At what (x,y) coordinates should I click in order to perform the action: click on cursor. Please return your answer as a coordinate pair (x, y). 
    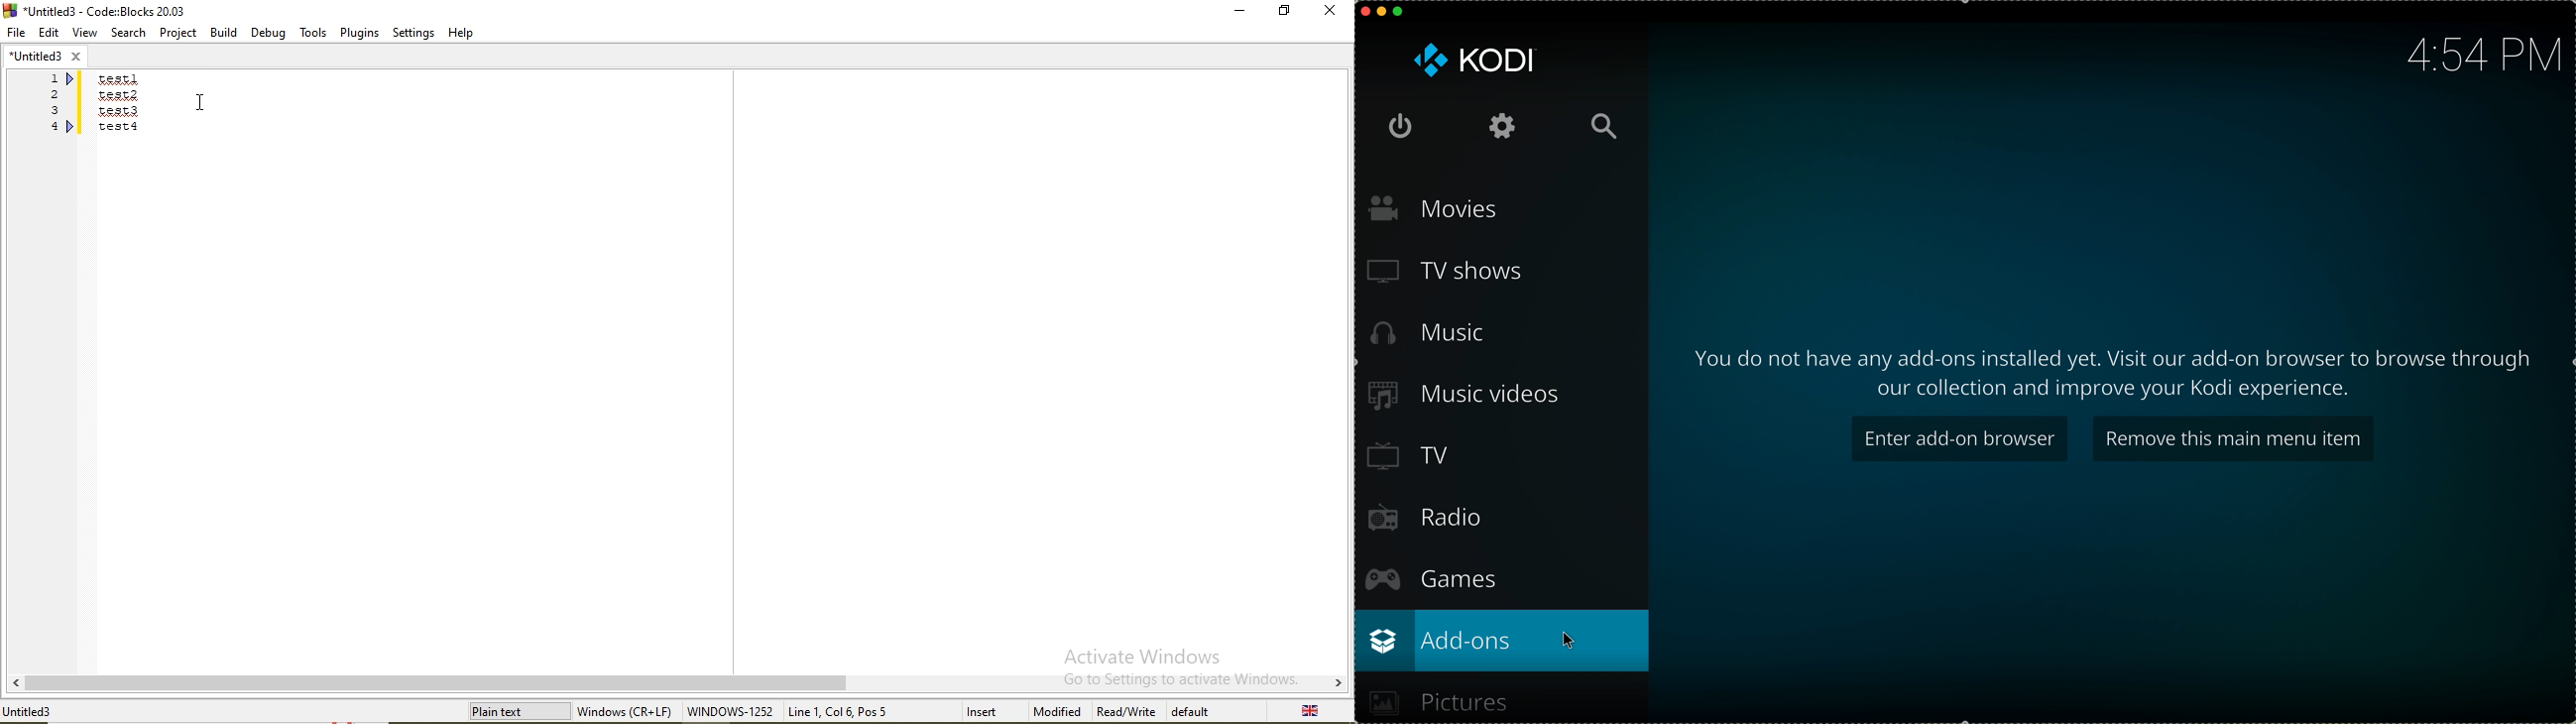
    Looking at the image, I should click on (1576, 642).